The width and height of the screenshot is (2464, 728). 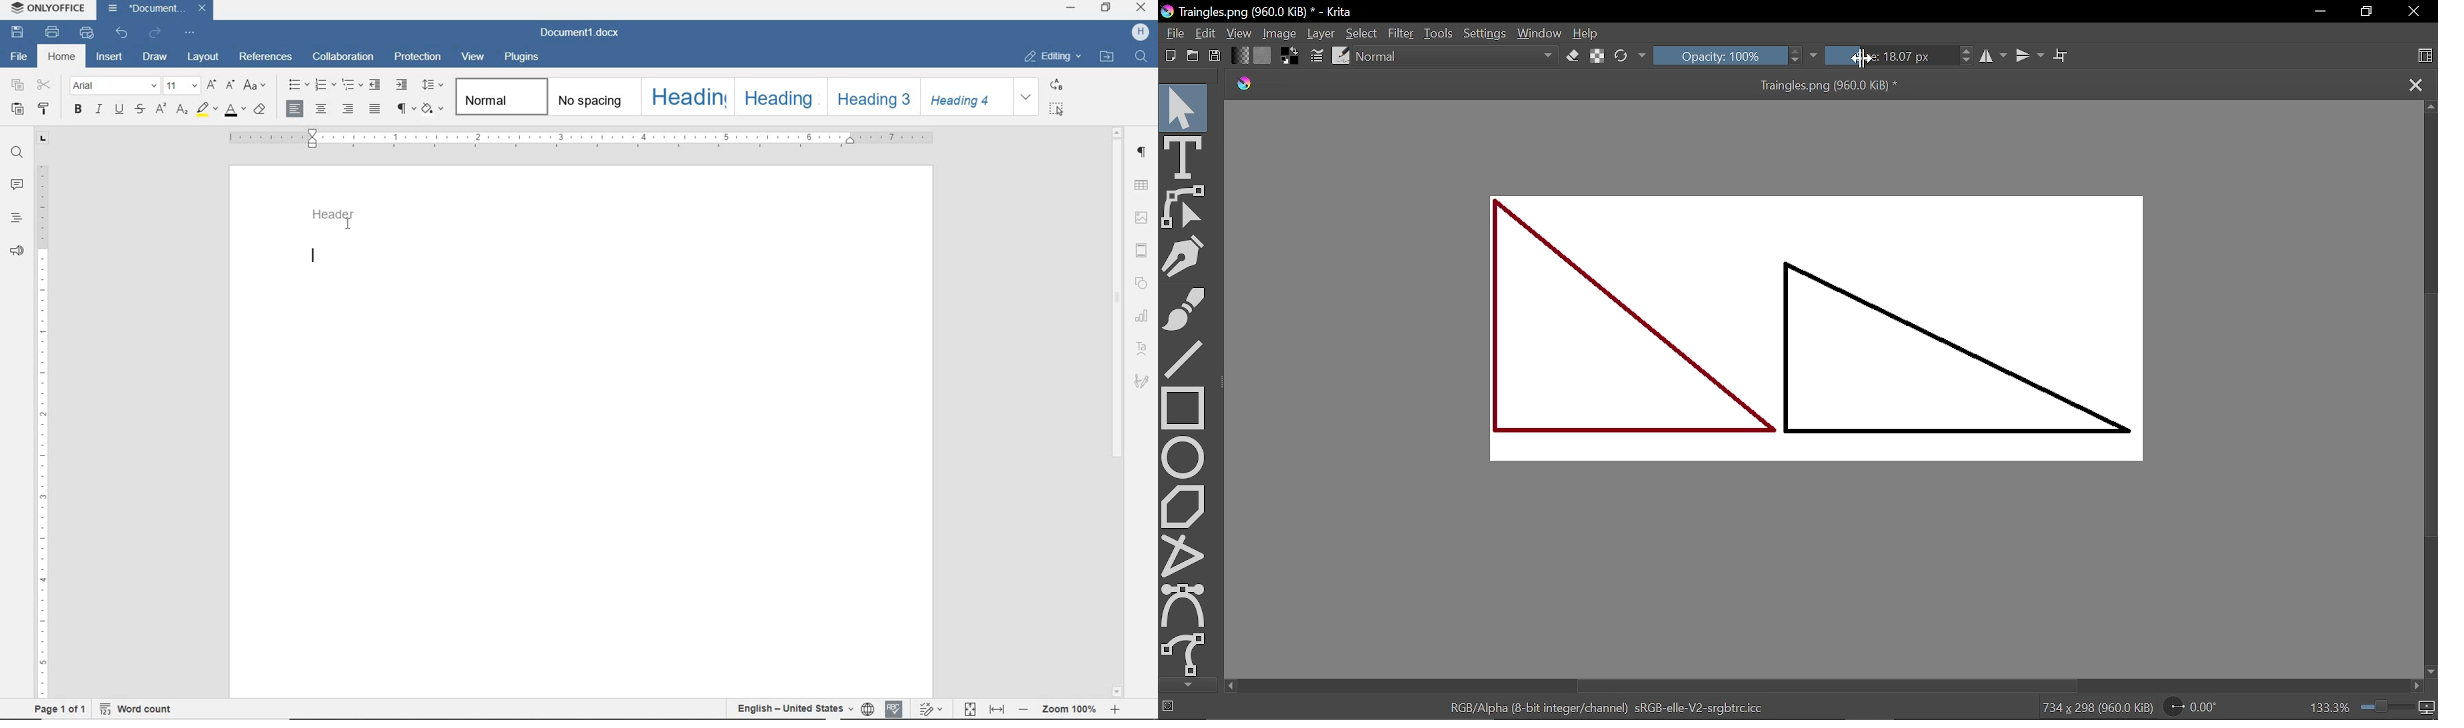 What do you see at coordinates (435, 85) in the screenshot?
I see `paragraph line spacing` at bounding box center [435, 85].